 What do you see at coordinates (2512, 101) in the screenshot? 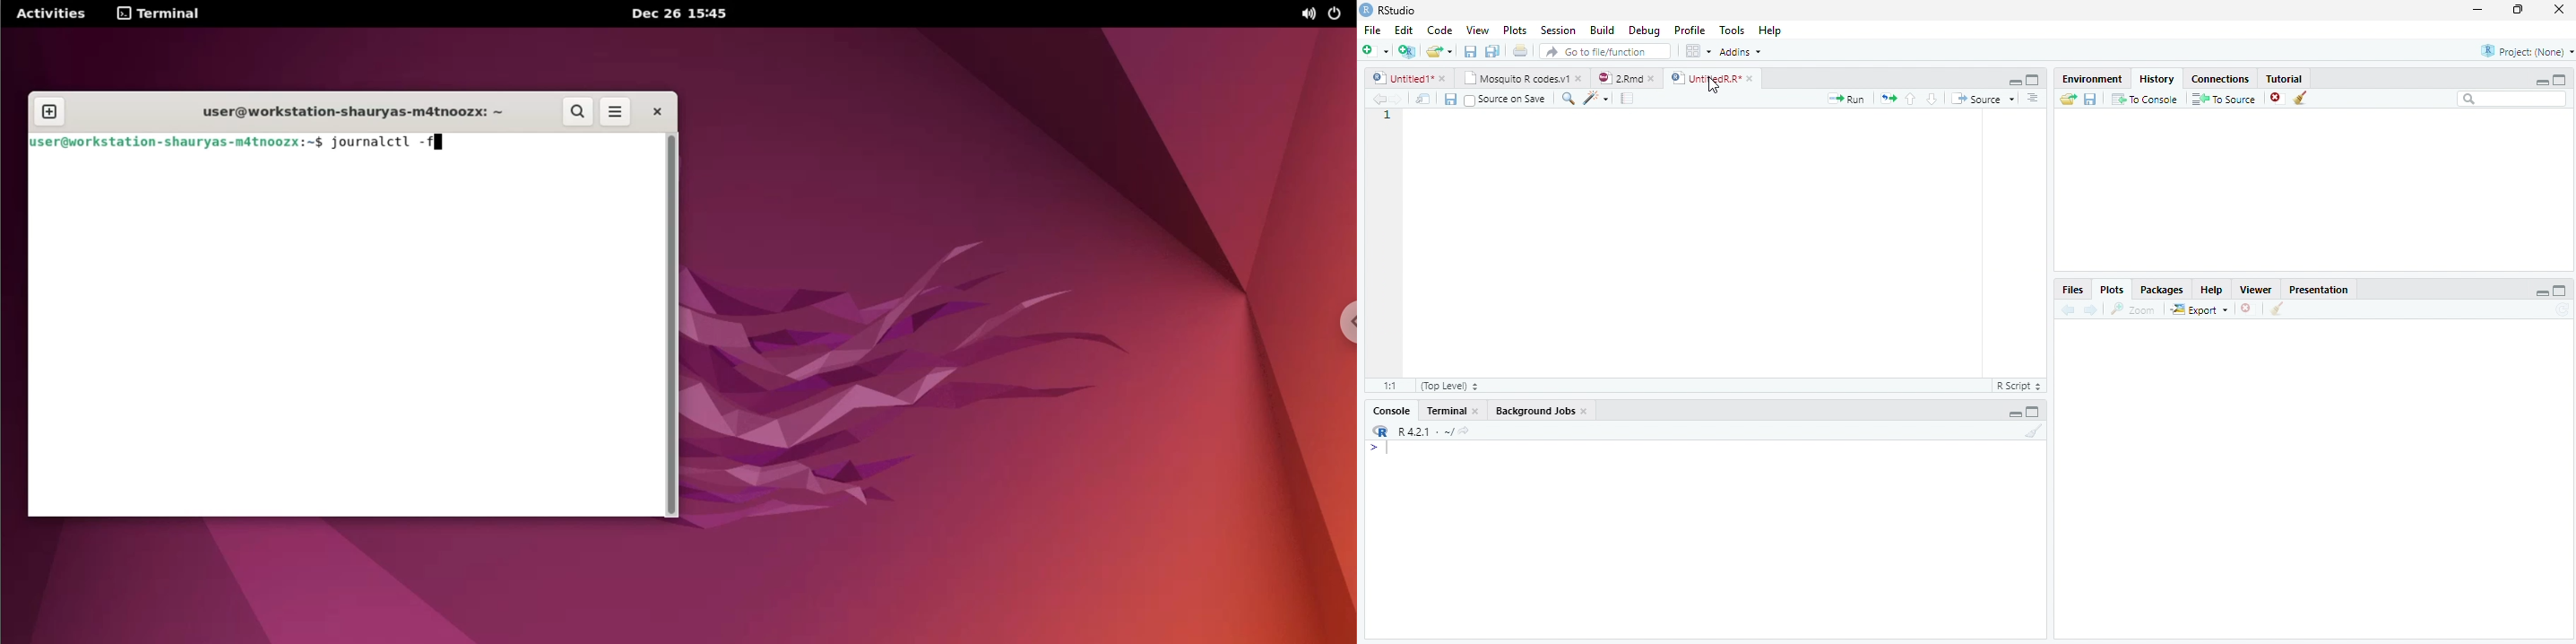
I see `Search` at bounding box center [2512, 101].